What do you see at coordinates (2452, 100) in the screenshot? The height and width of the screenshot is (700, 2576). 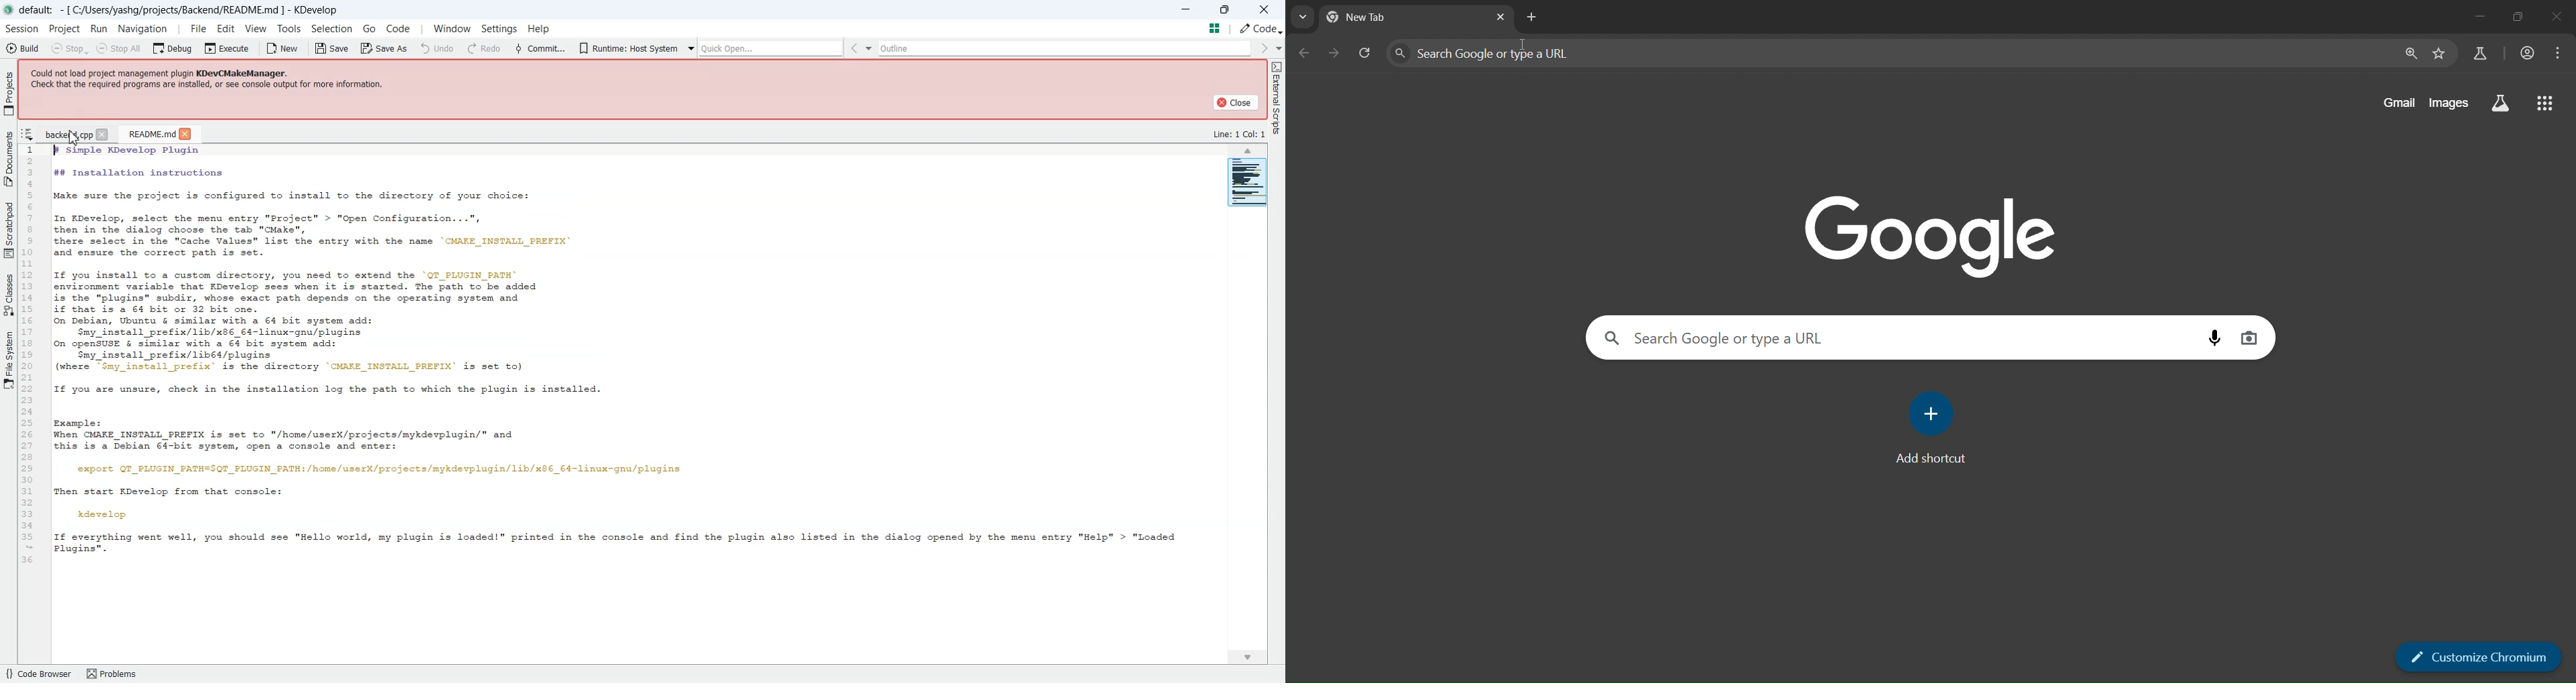 I see `images` at bounding box center [2452, 100].